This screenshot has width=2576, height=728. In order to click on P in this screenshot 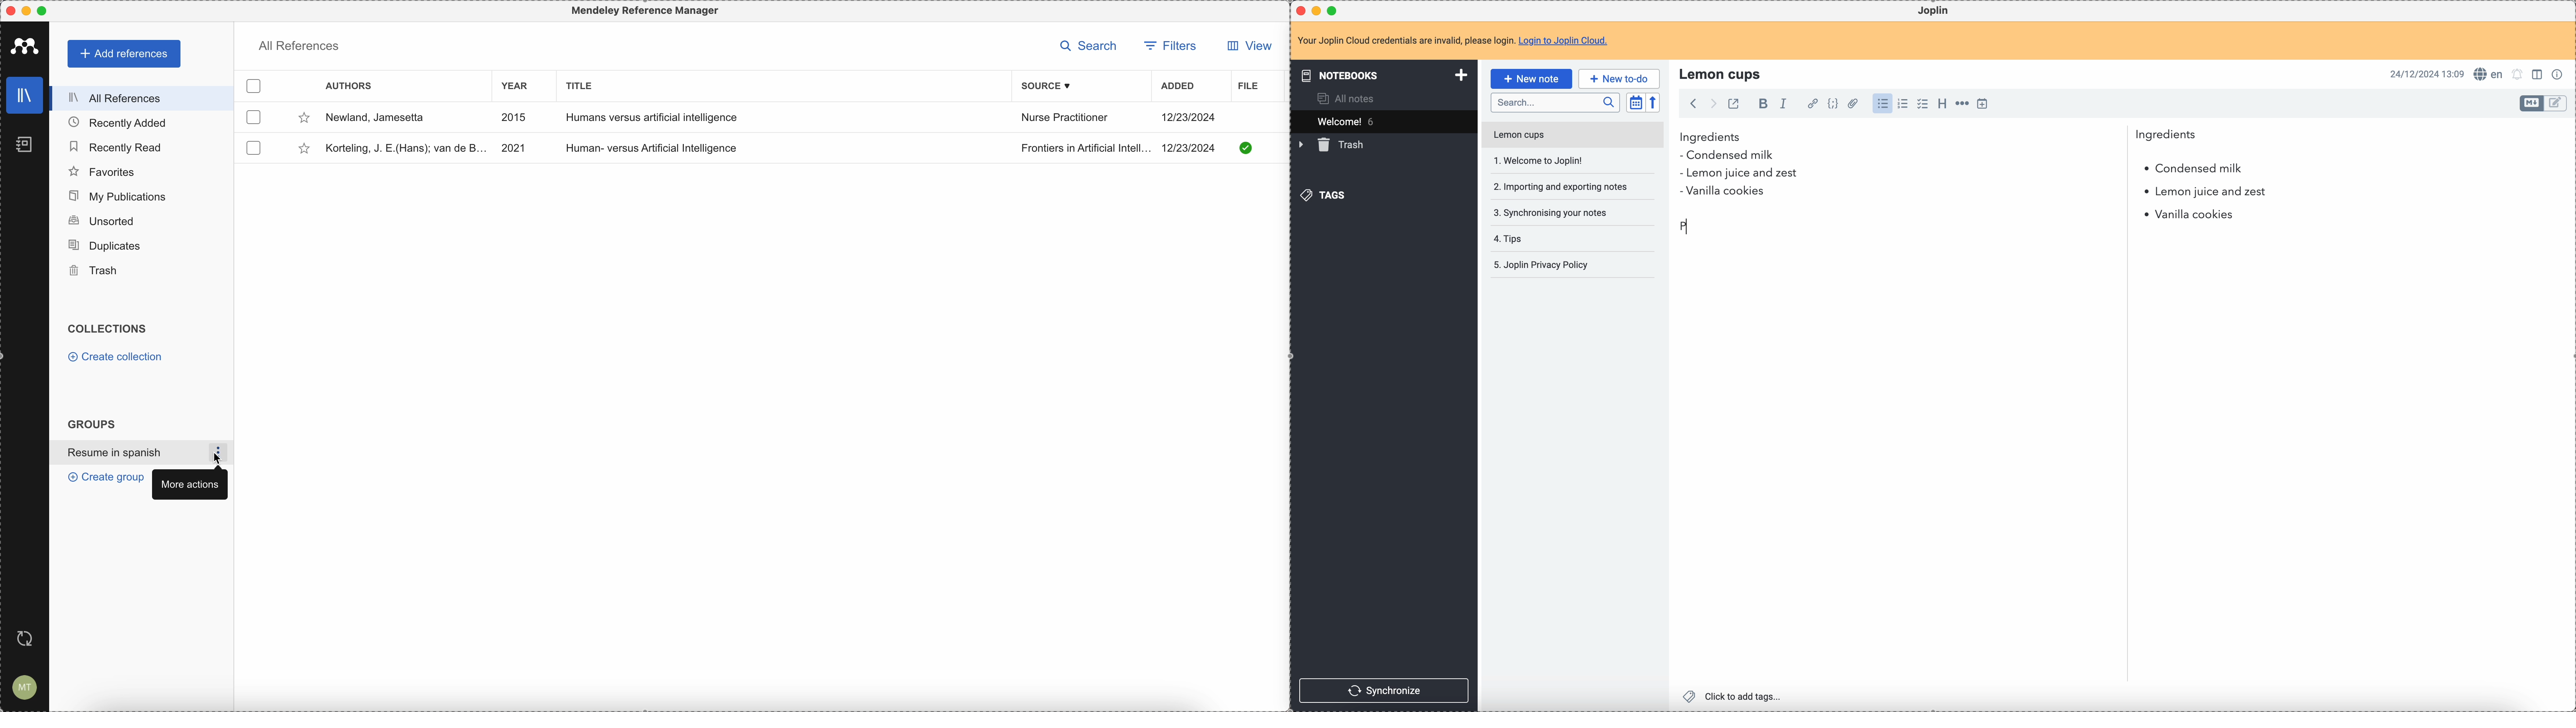, I will do `click(1687, 226)`.